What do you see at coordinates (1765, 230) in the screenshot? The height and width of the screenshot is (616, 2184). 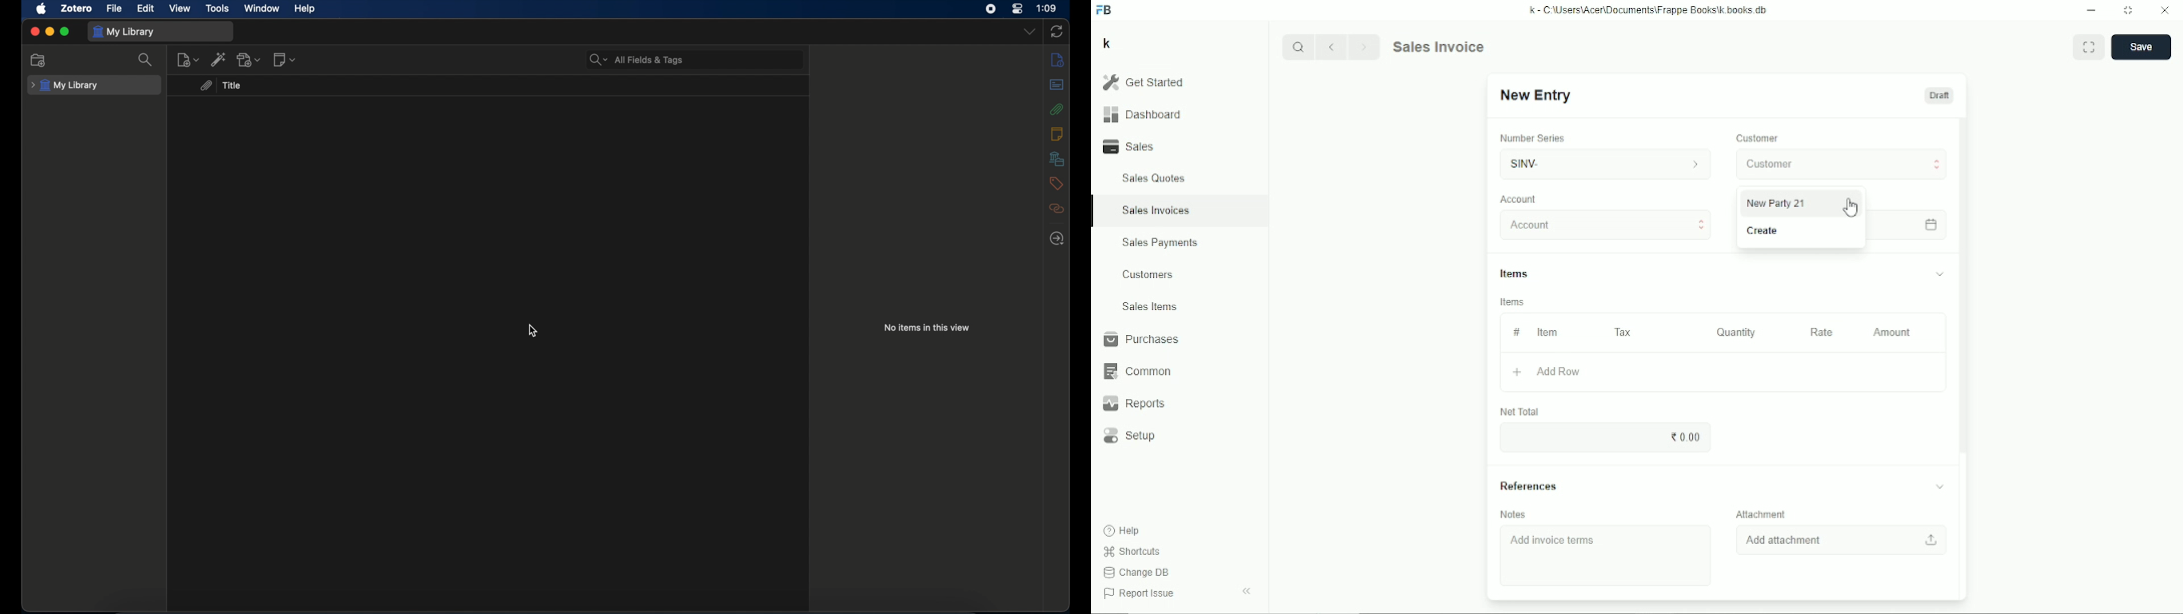 I see `Create` at bounding box center [1765, 230].